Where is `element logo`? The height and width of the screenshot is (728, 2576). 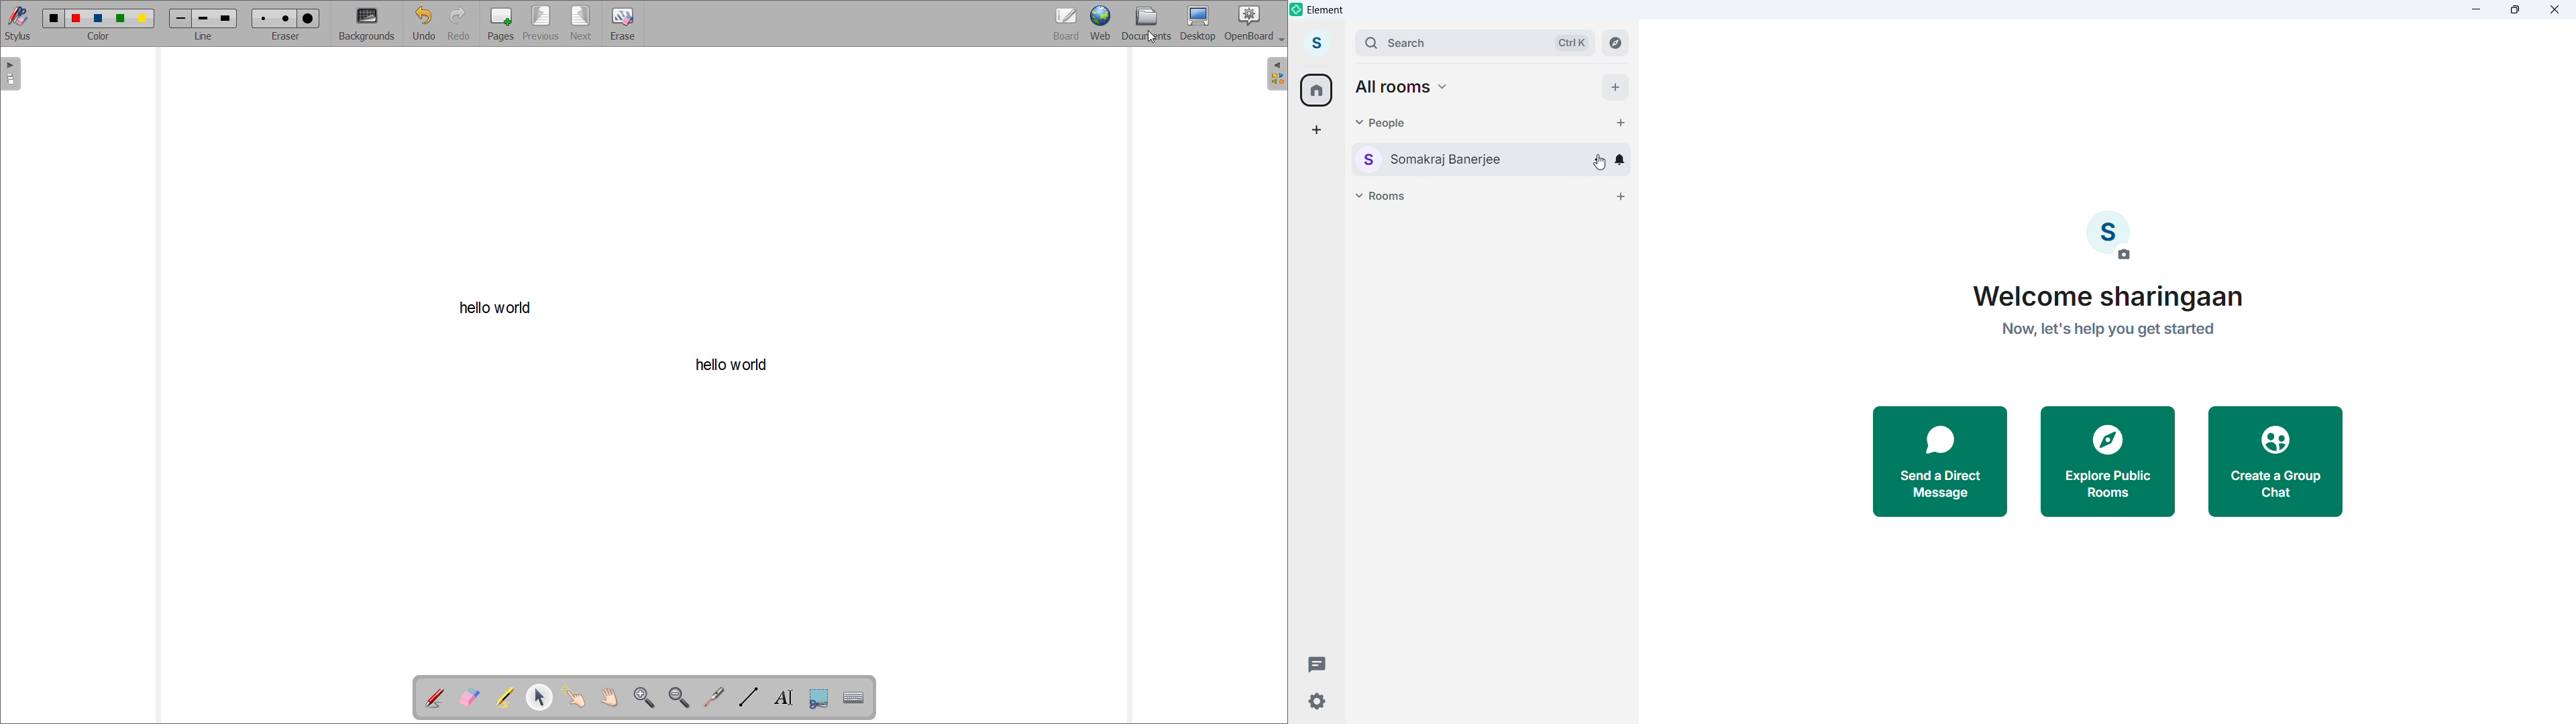 element logo is located at coordinates (1297, 9).